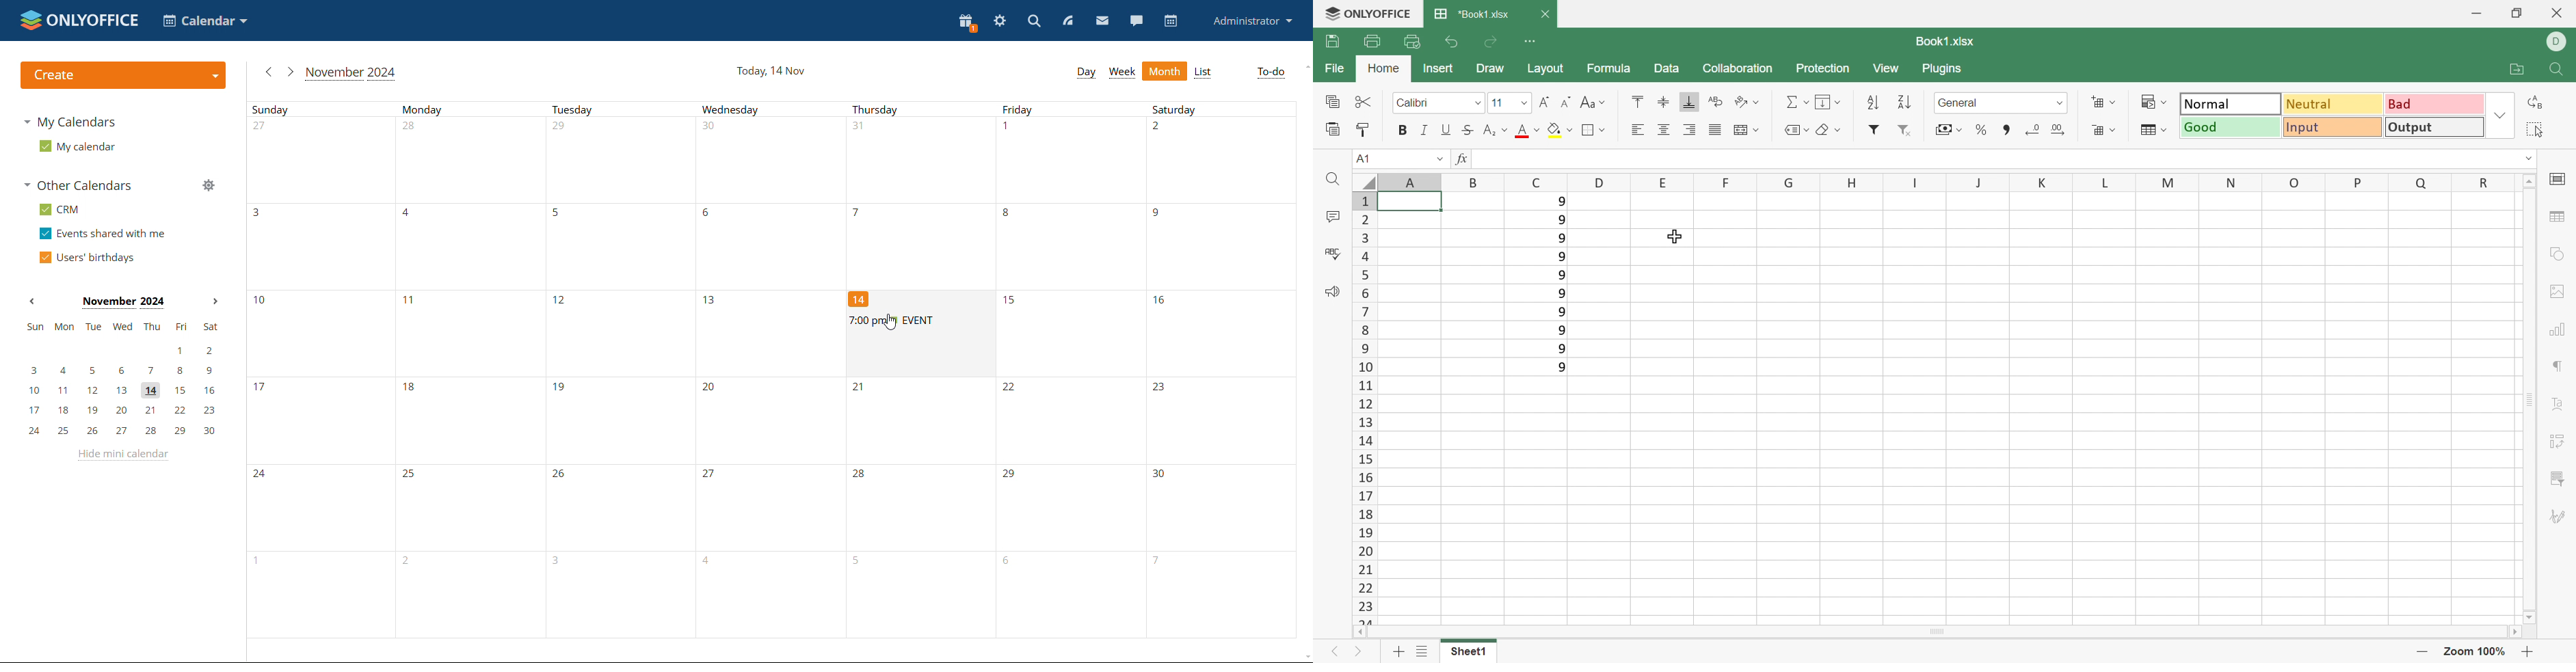 The image size is (2576, 672). What do you see at coordinates (1335, 652) in the screenshot?
I see `Previous` at bounding box center [1335, 652].